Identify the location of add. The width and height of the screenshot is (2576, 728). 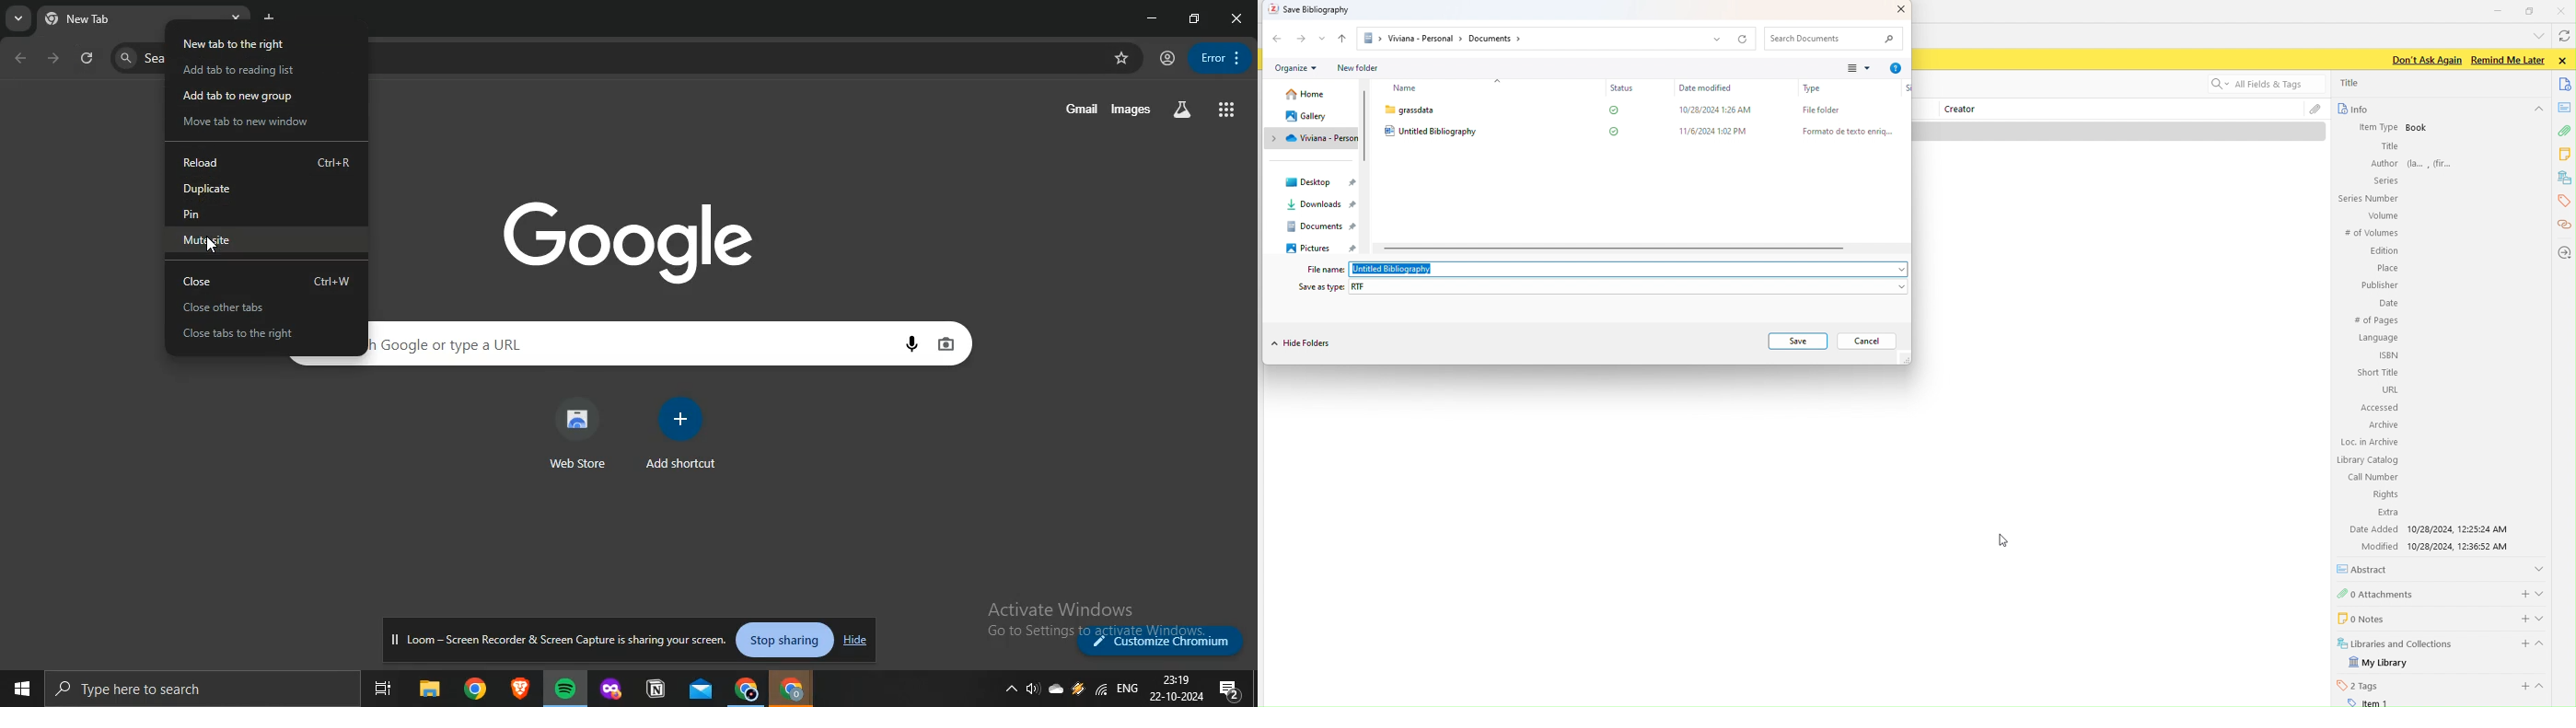
(2522, 592).